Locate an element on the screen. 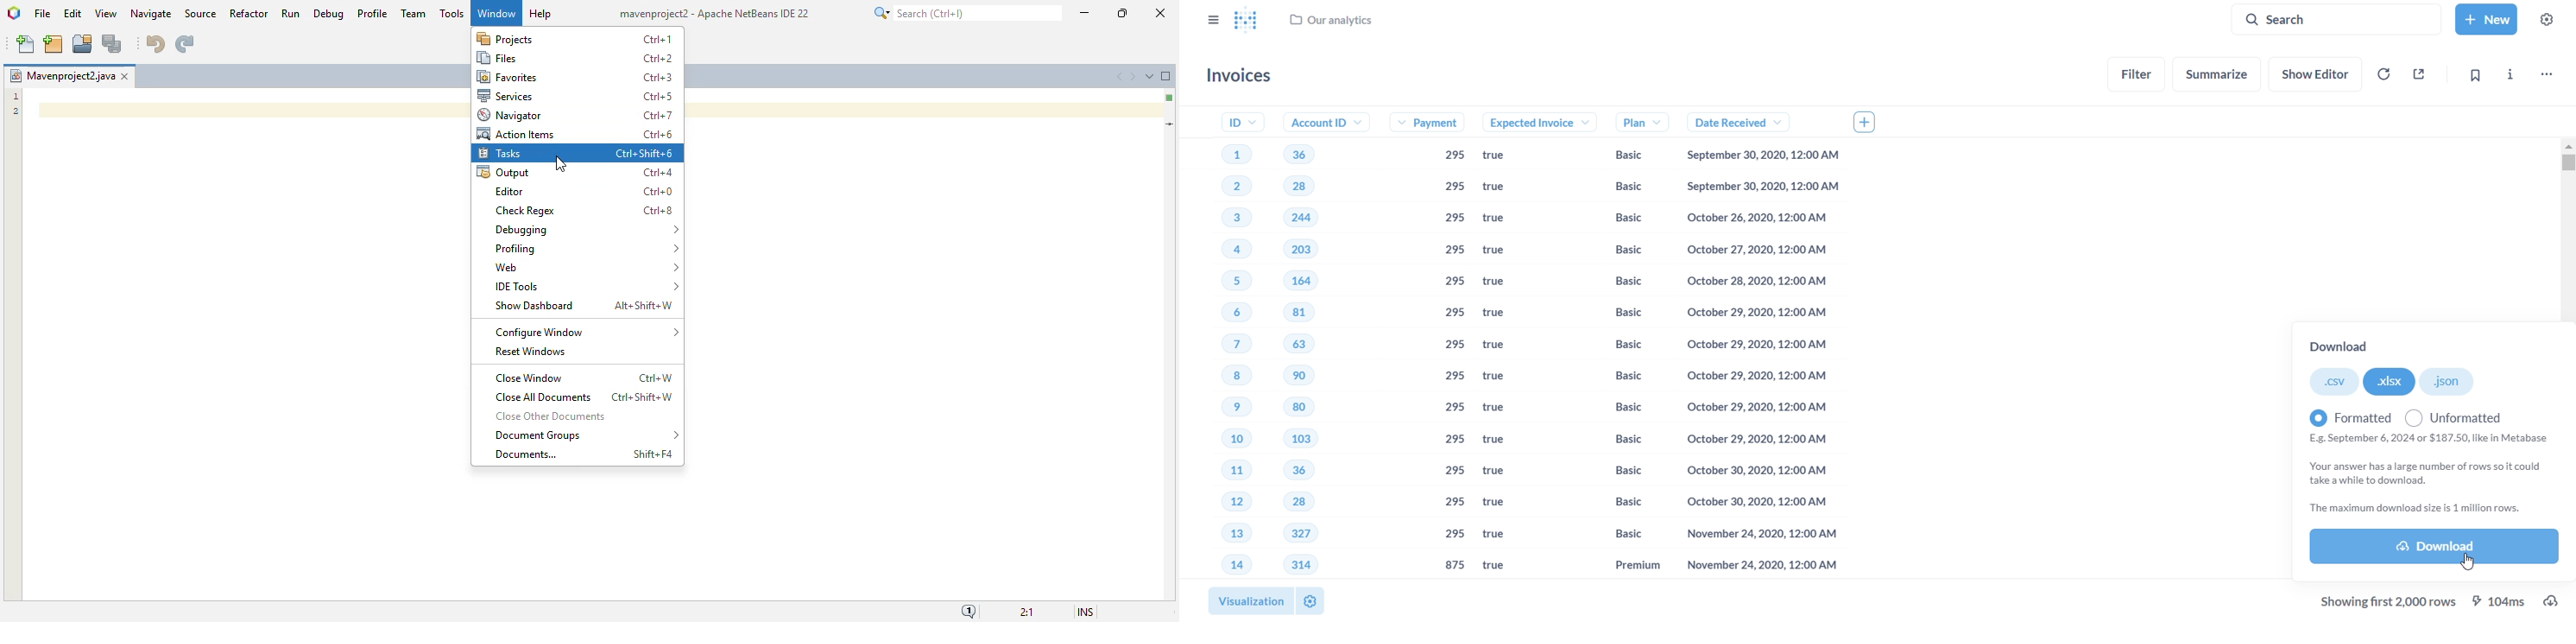 This screenshot has height=644, width=2576. true is located at coordinates (1500, 443).